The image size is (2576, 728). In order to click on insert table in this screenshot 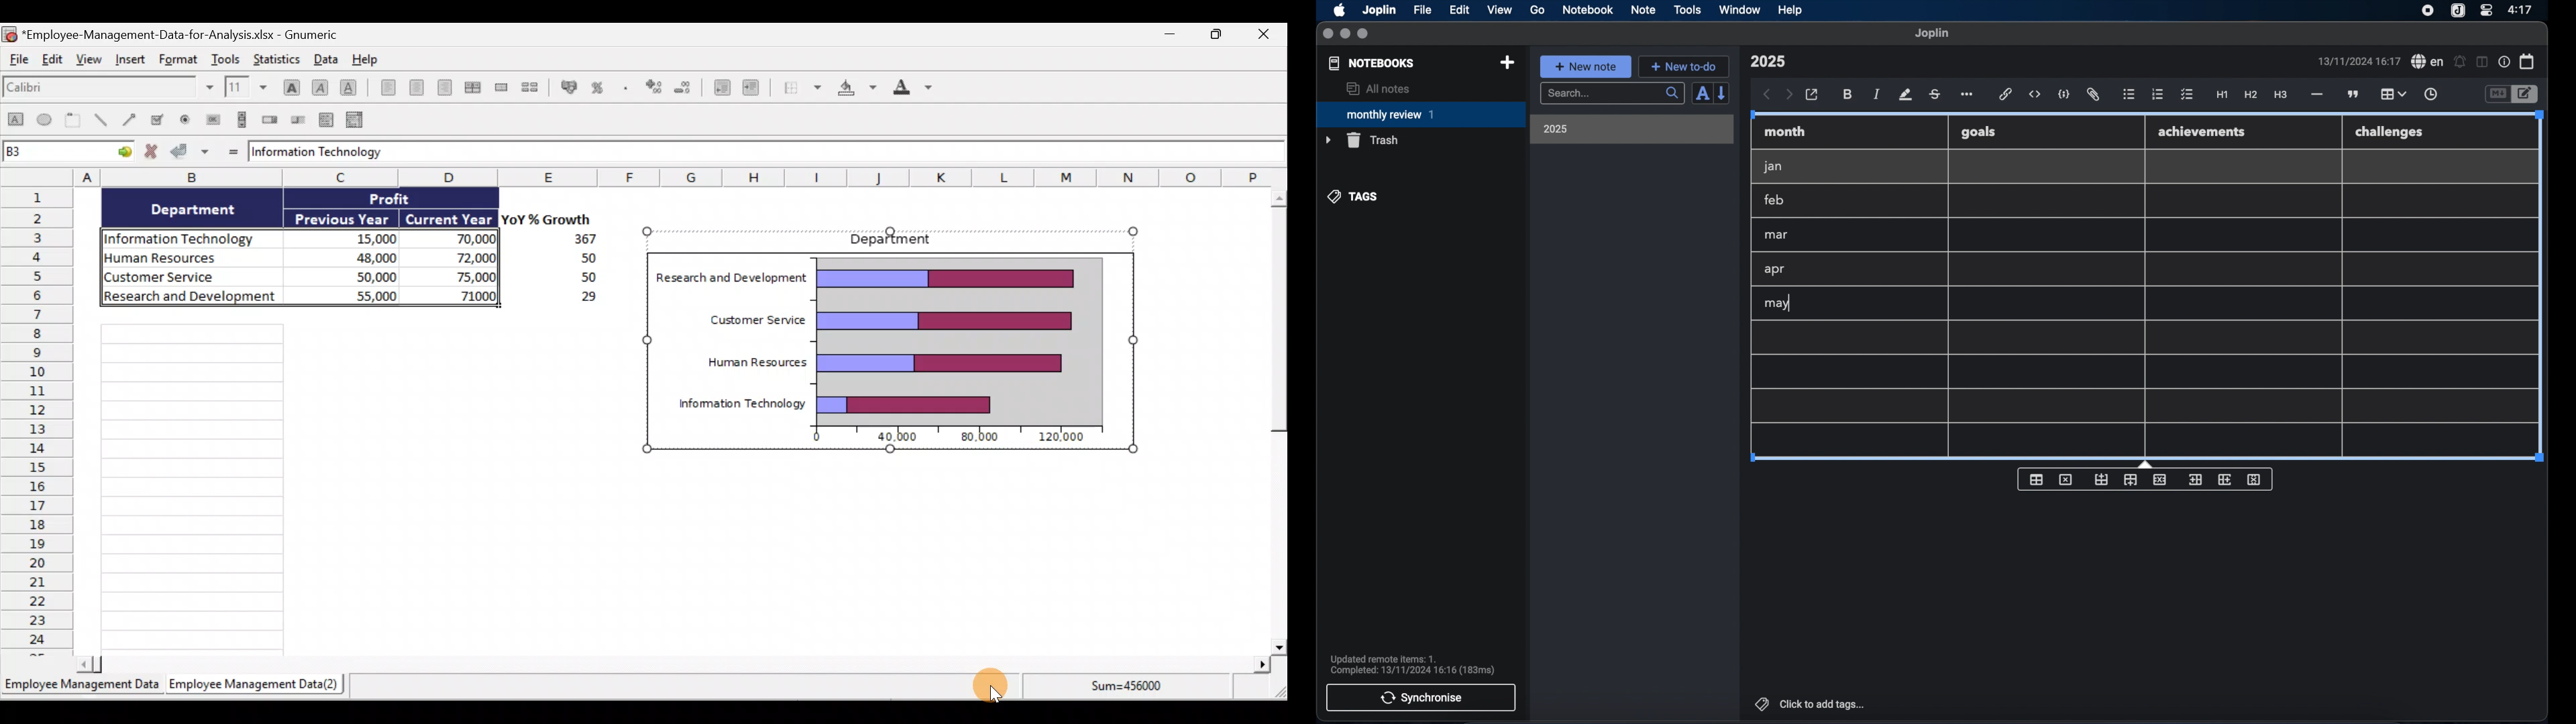, I will do `click(2036, 479)`.